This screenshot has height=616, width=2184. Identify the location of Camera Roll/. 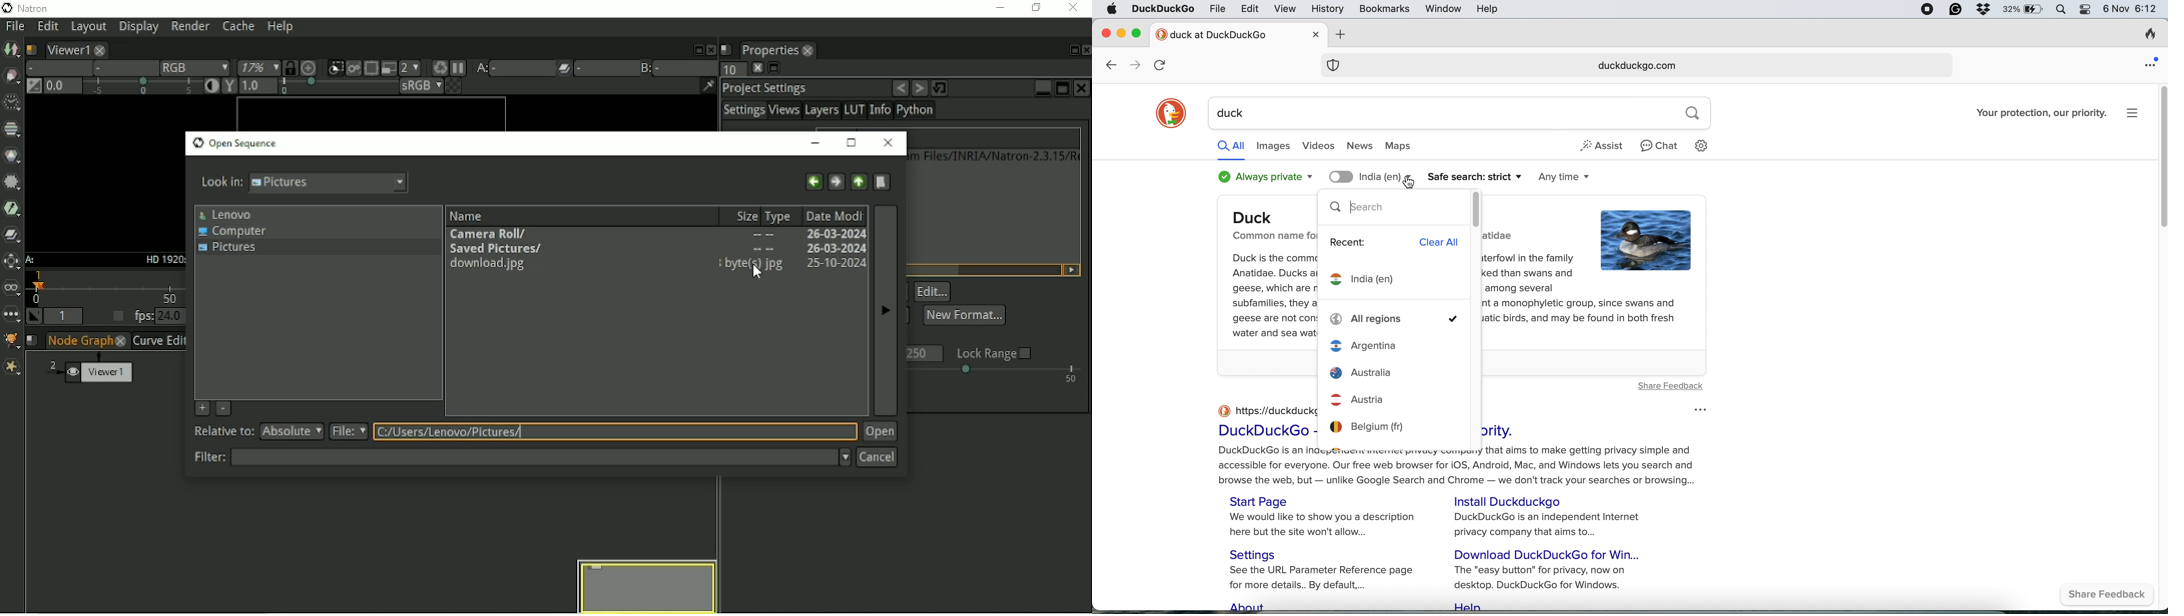
(492, 232).